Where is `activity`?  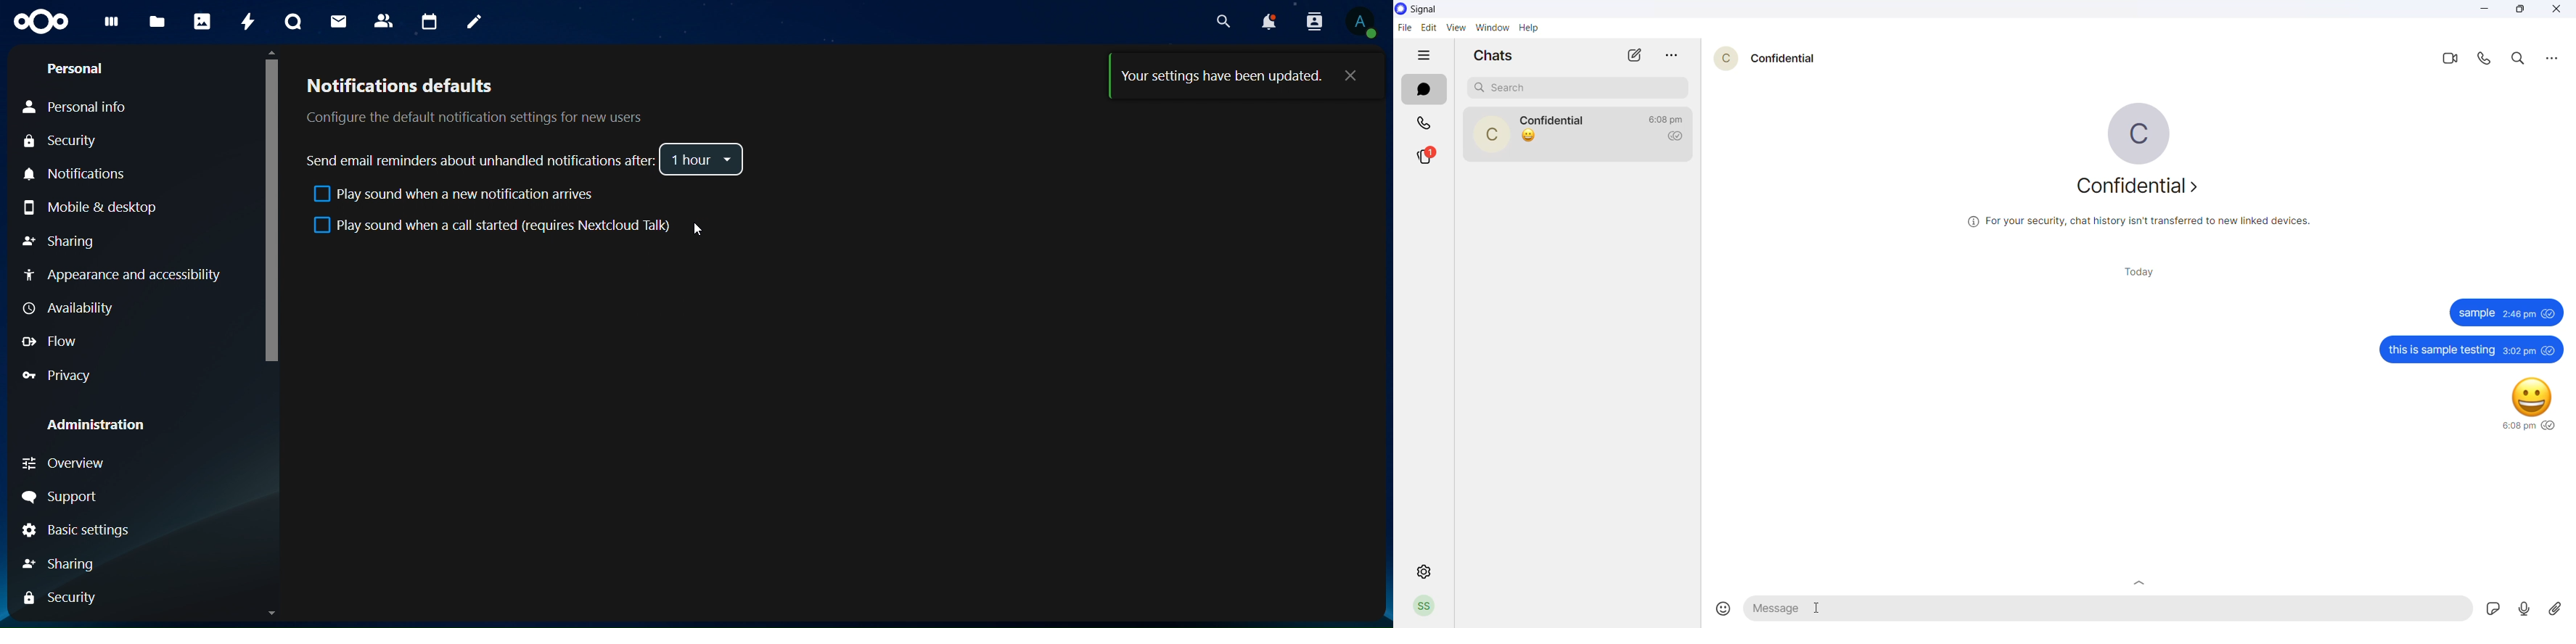
activity is located at coordinates (247, 24).